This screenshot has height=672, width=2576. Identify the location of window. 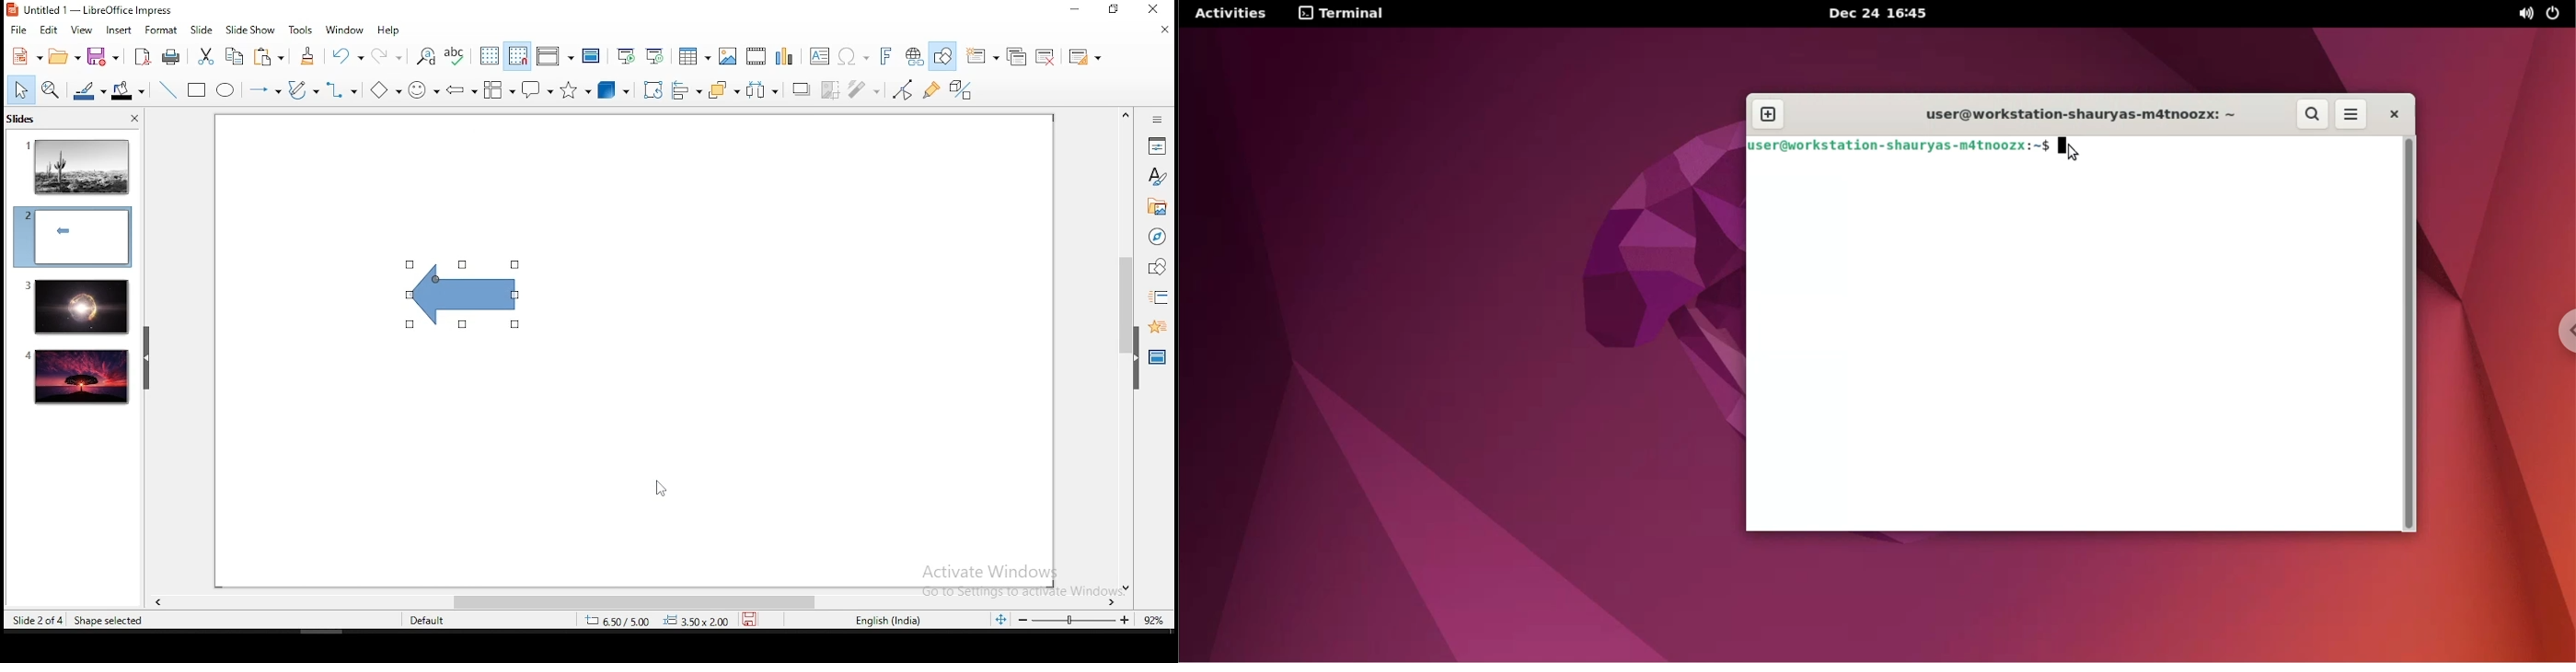
(341, 29).